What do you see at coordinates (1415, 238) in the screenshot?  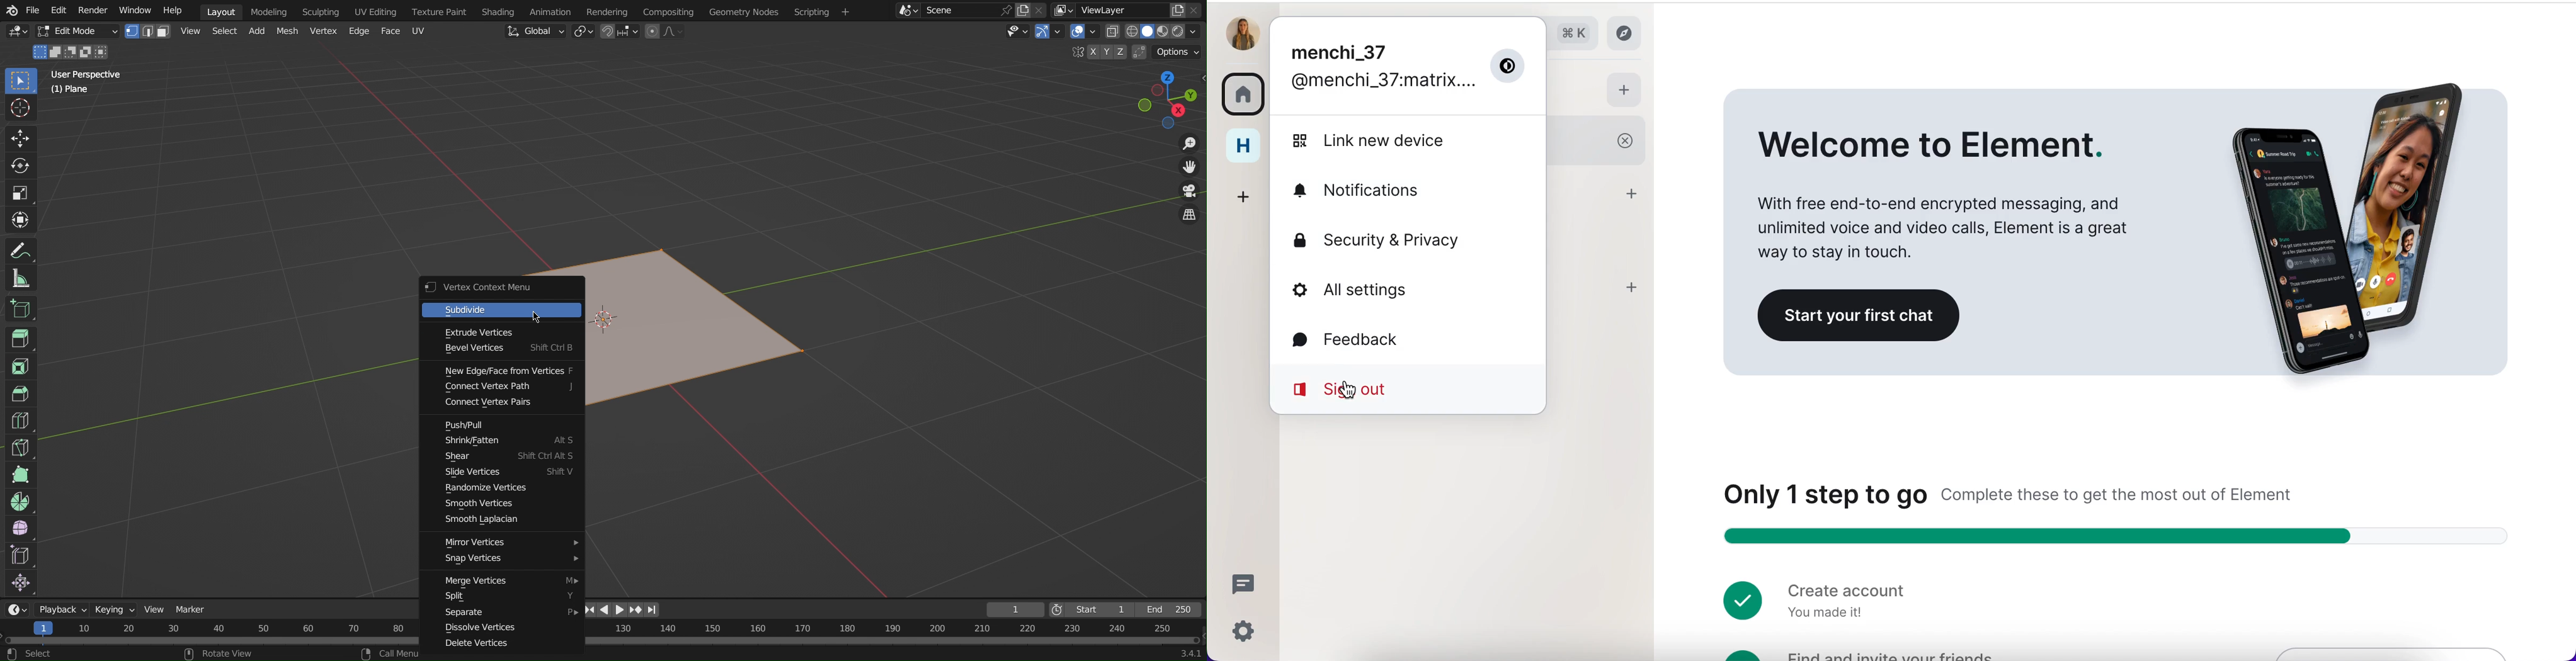 I see `security and privacy` at bounding box center [1415, 238].